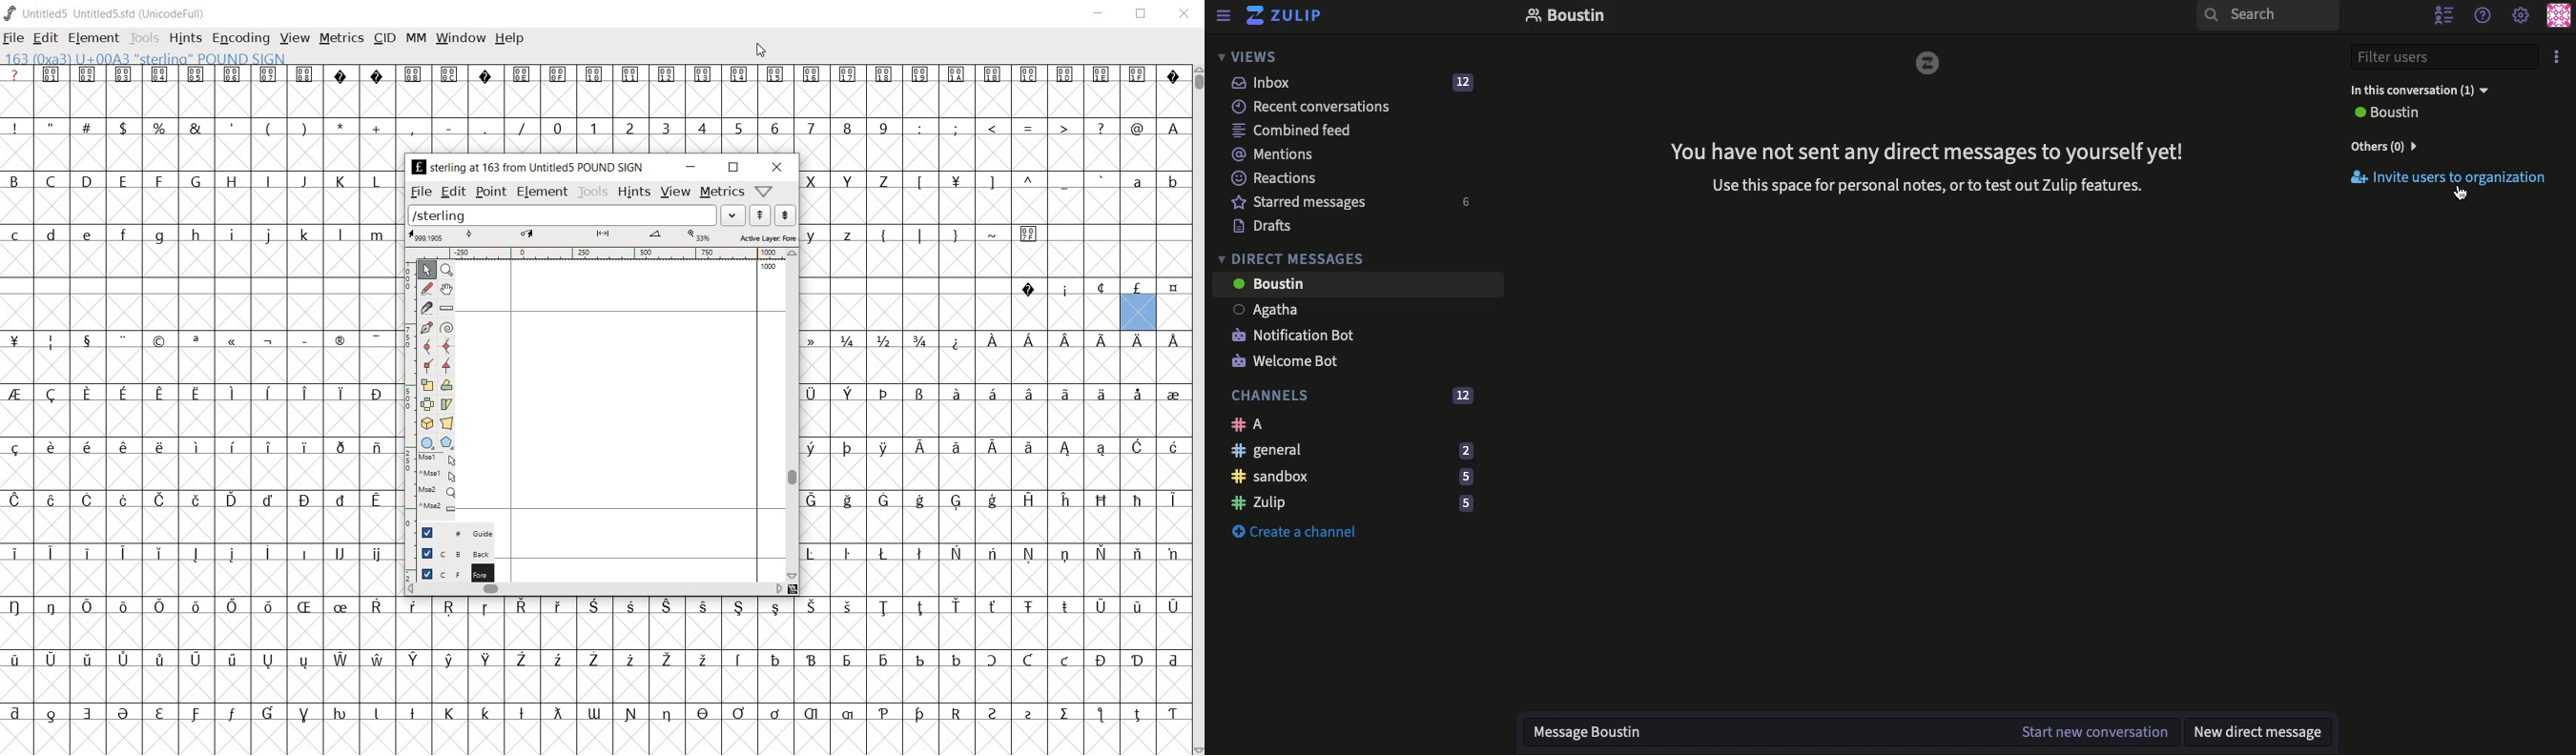 The width and height of the screenshot is (2576, 756). Describe the element at coordinates (340, 181) in the screenshot. I see `K` at that location.